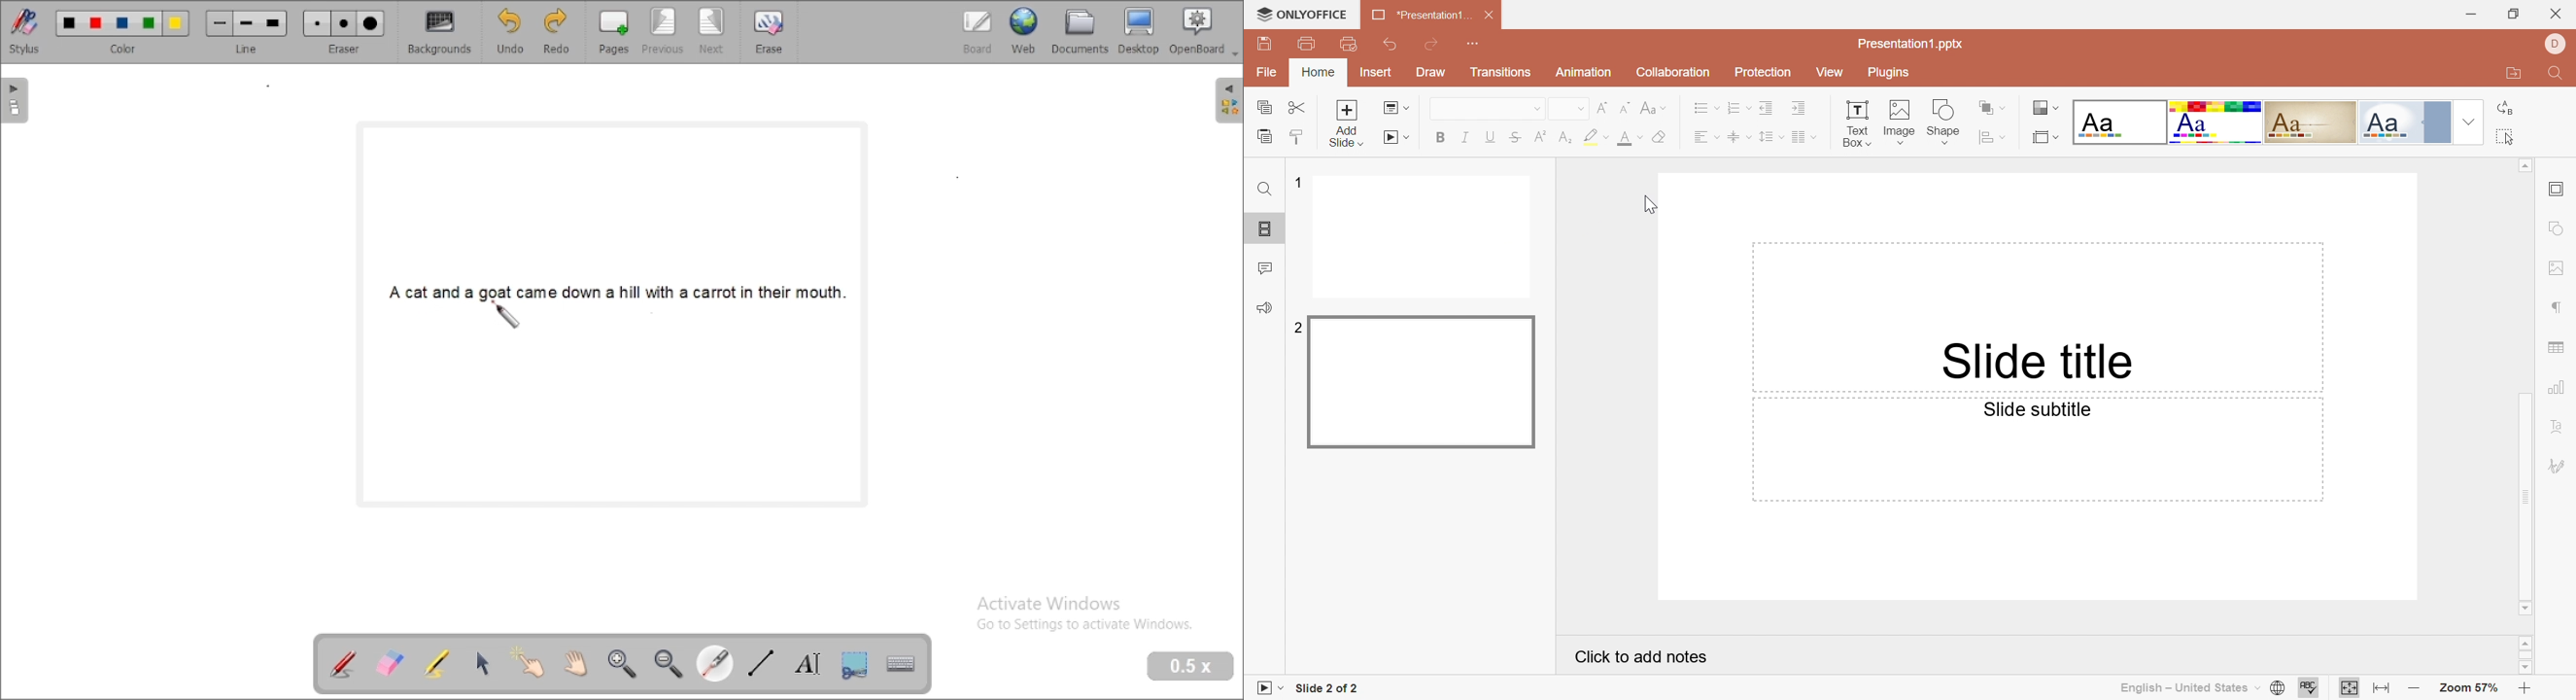 Image resolution: width=2576 pixels, height=700 pixels. What do you see at coordinates (2470, 121) in the screenshot?
I see `Drop Down` at bounding box center [2470, 121].